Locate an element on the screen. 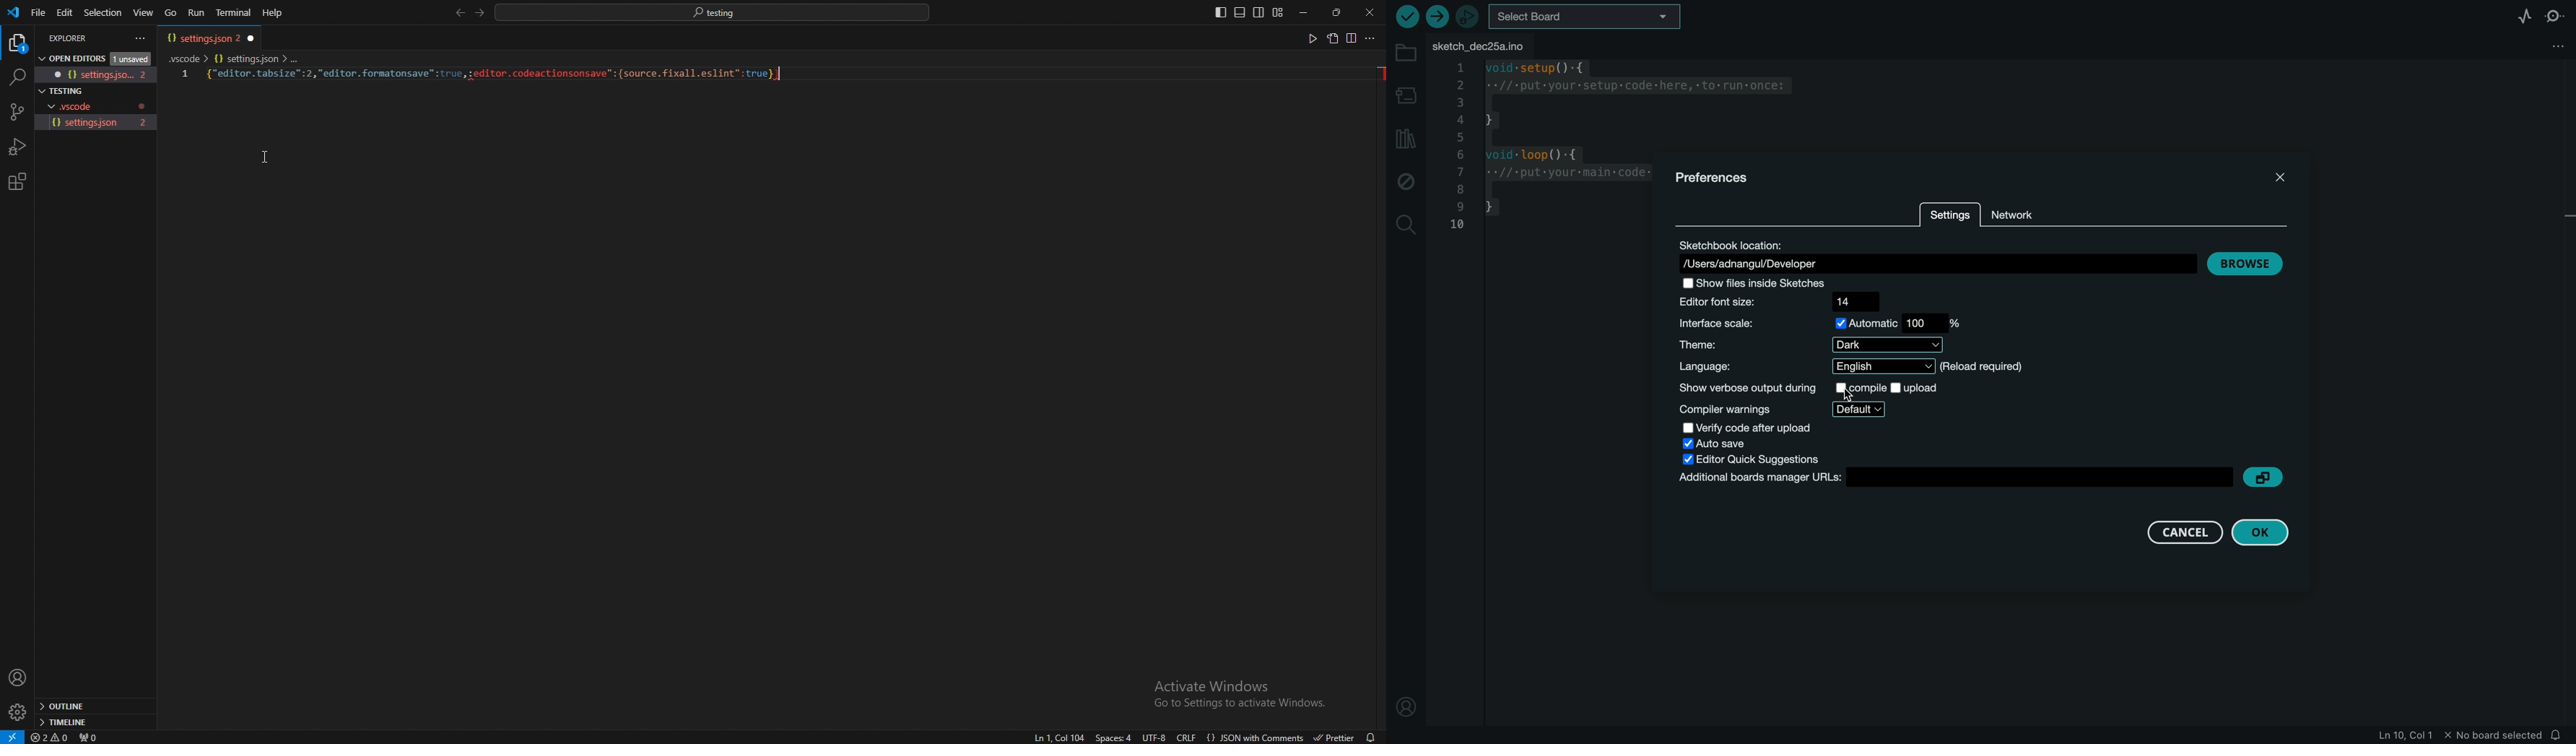  copy is located at coordinates (1331, 41).